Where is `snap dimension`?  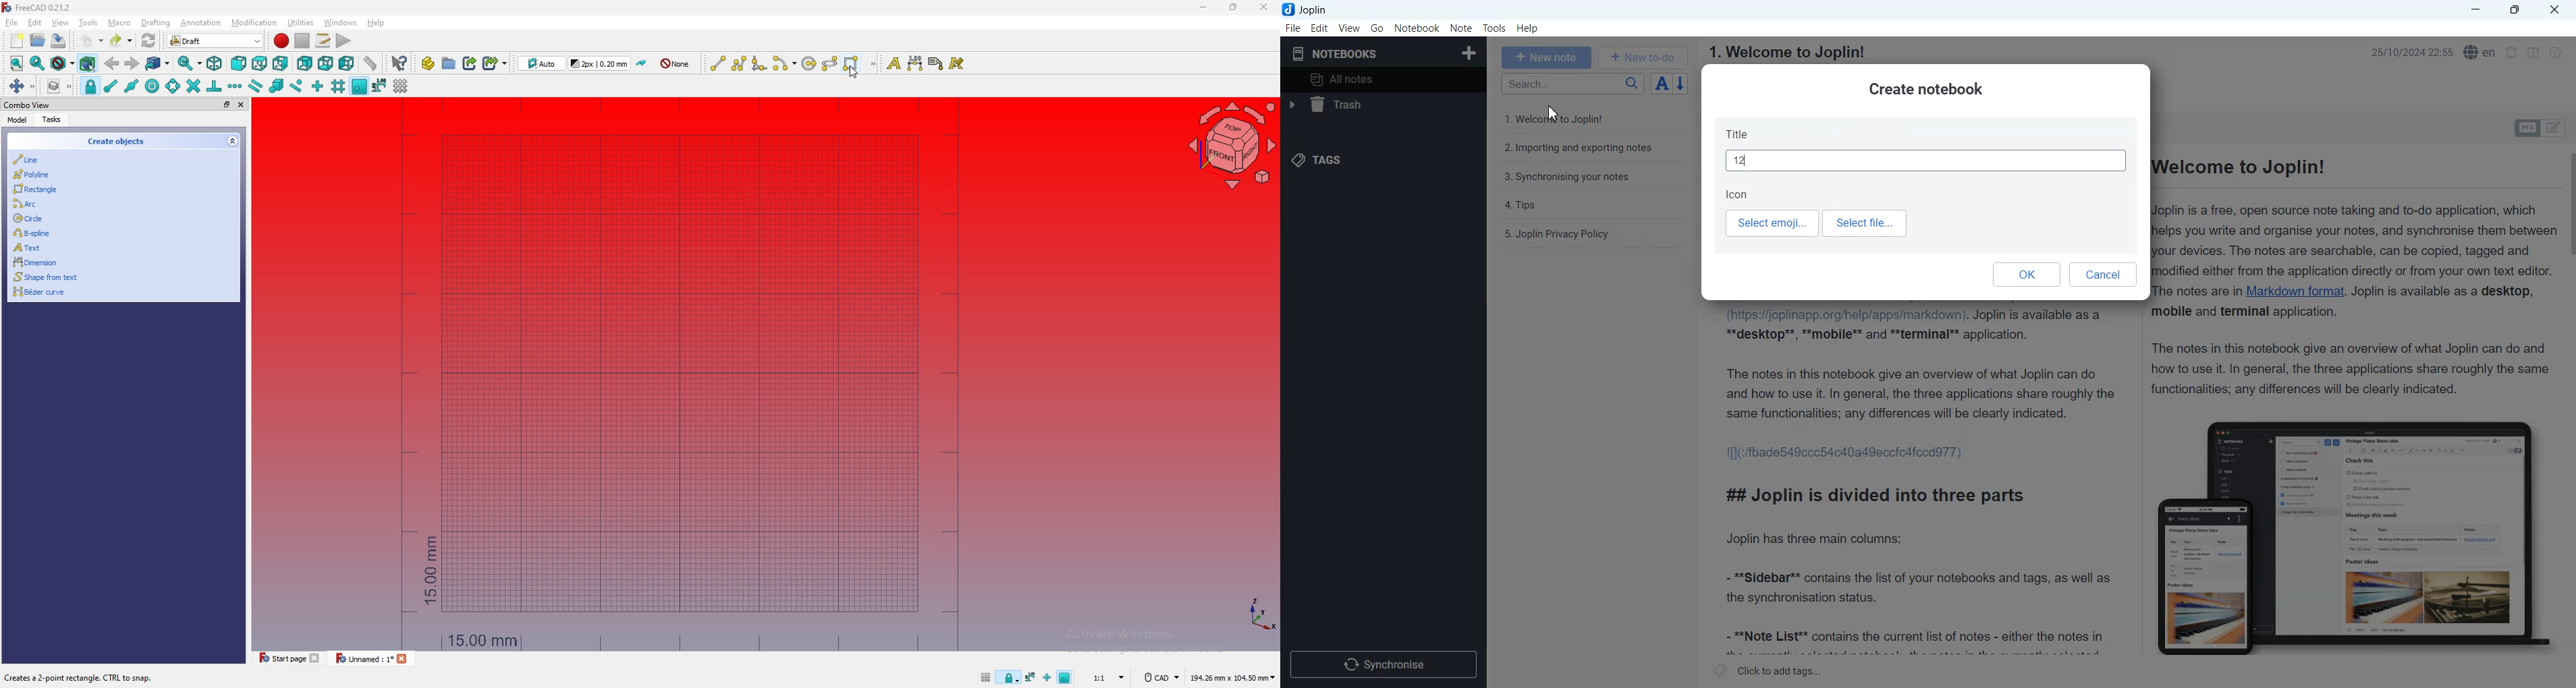
snap dimension is located at coordinates (380, 85).